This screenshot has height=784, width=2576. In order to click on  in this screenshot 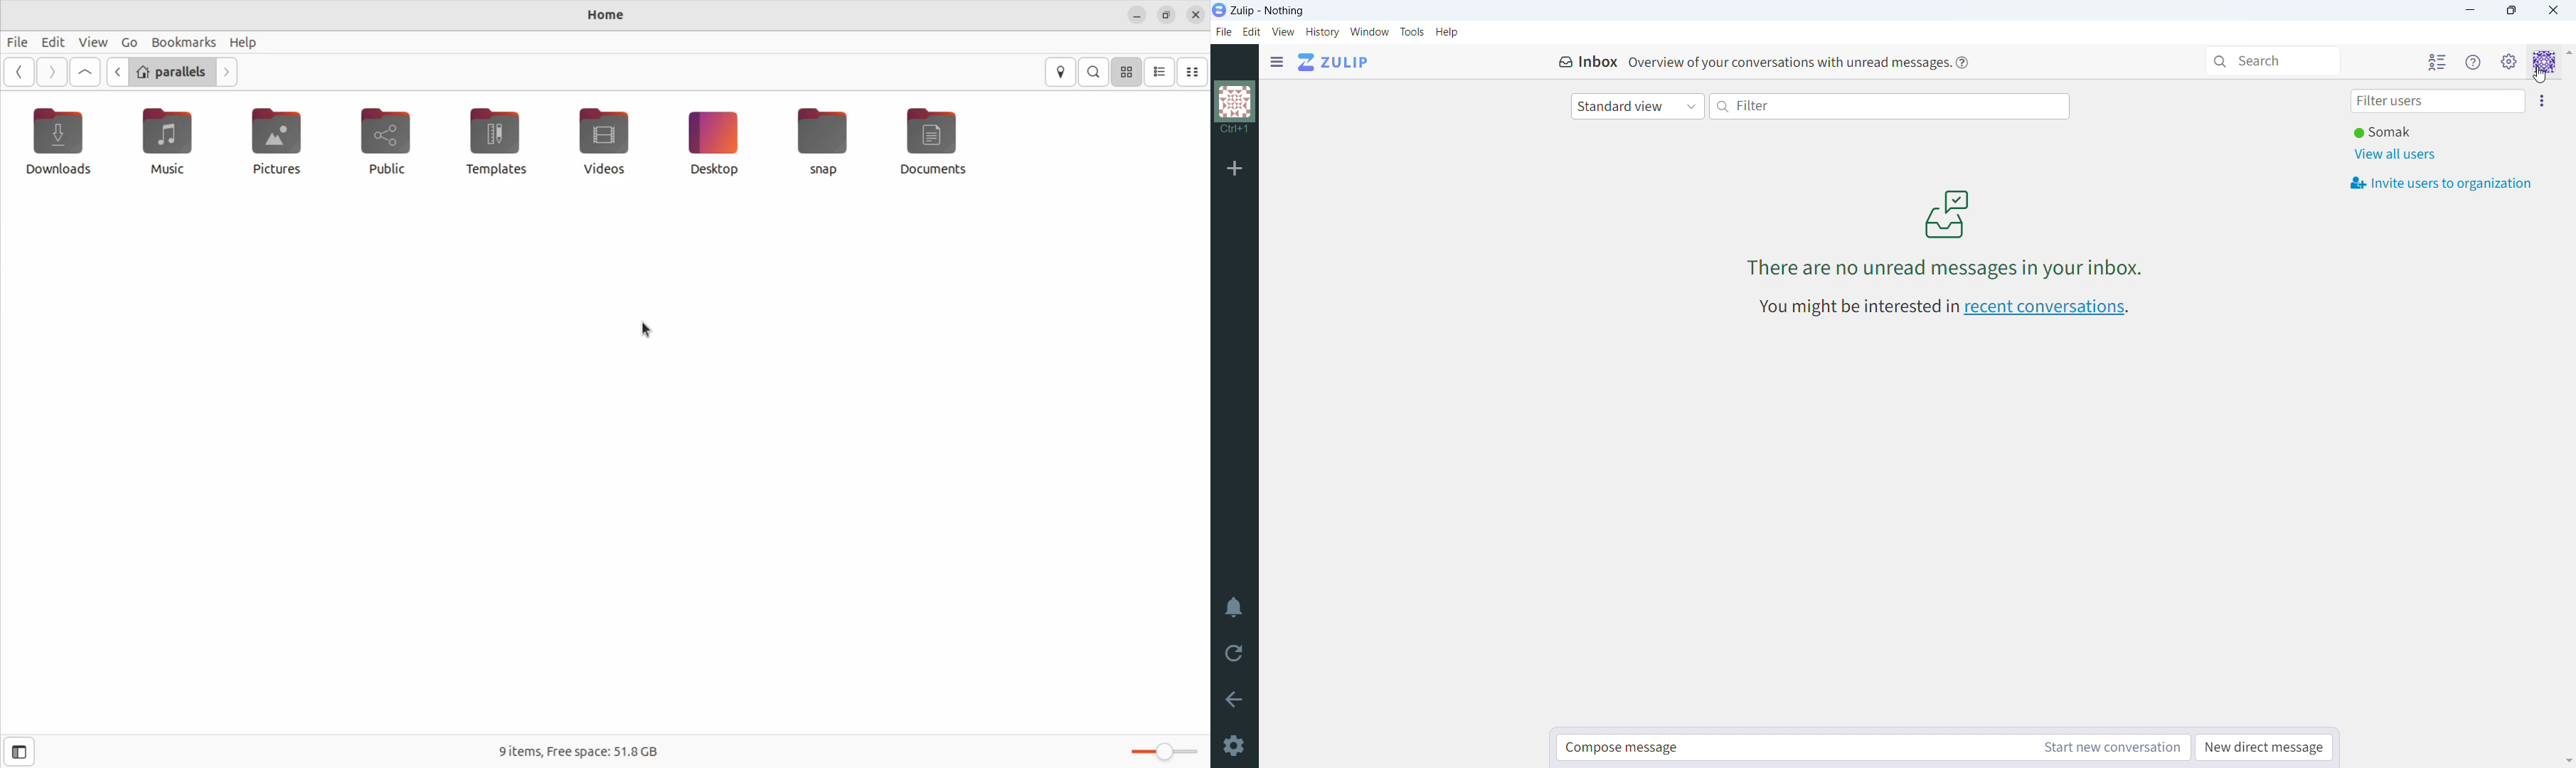, I will do `click(2542, 75)`.